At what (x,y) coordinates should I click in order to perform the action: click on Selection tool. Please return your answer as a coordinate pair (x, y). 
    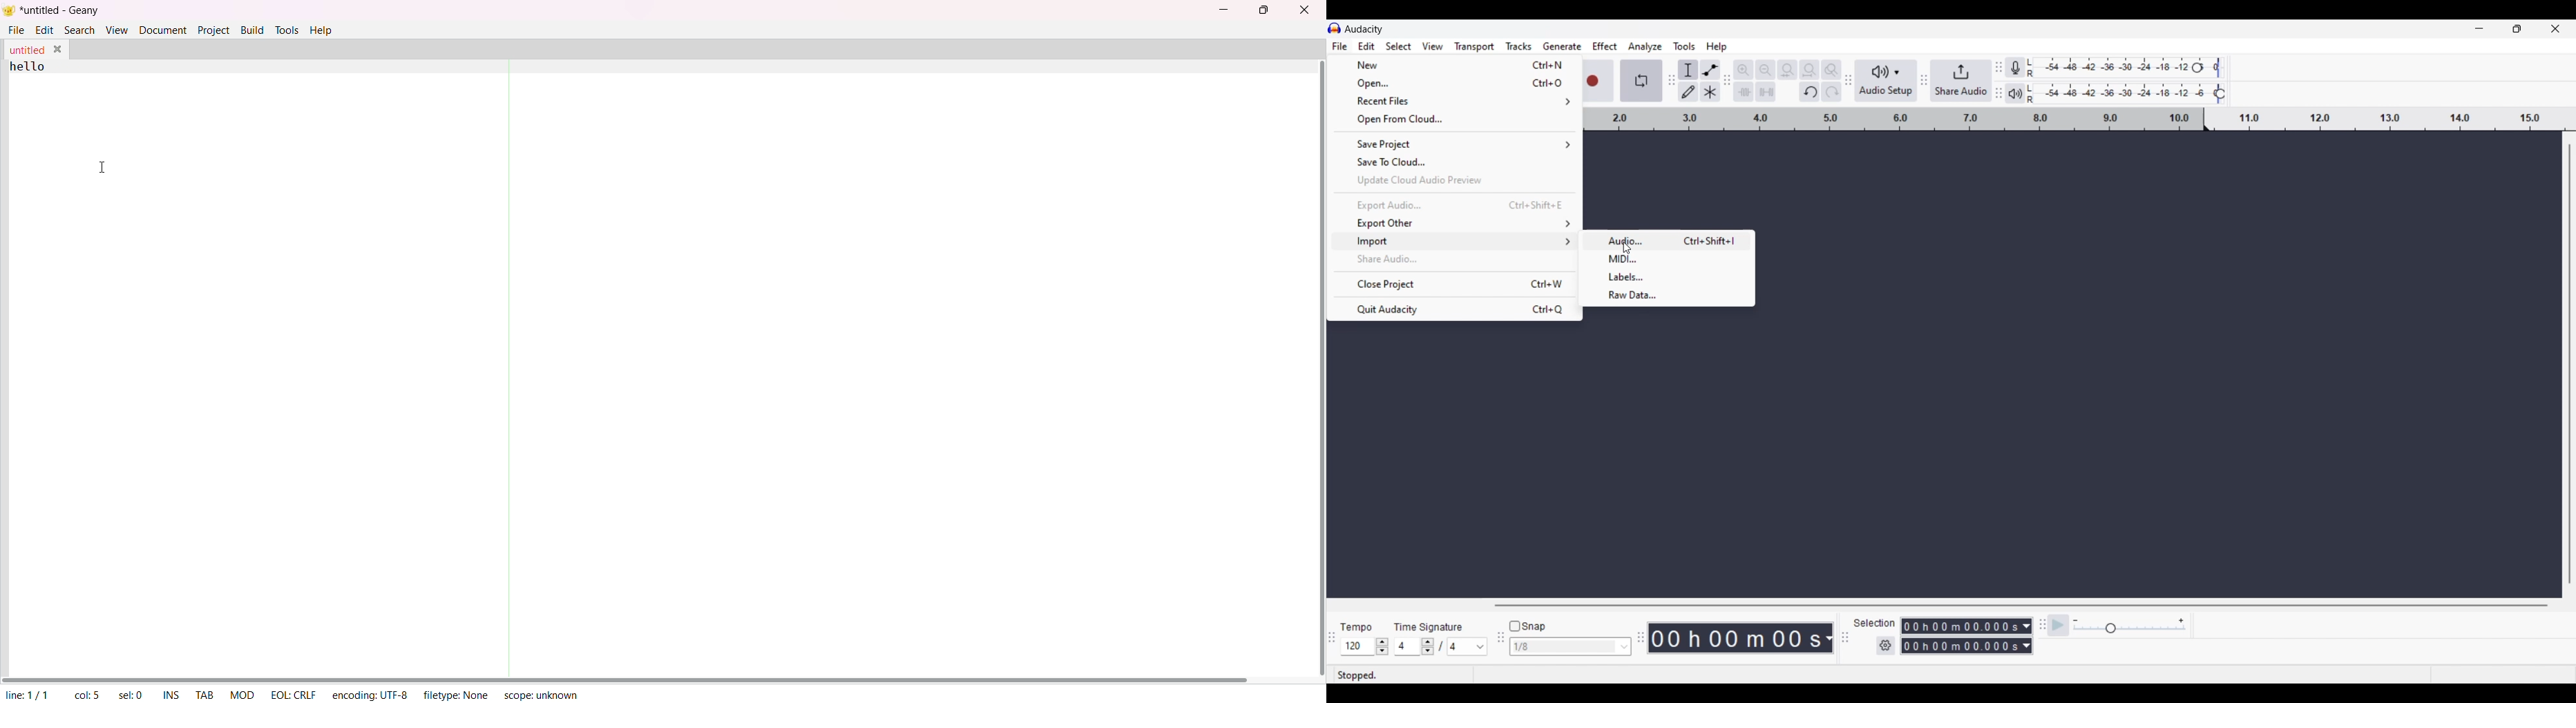
    Looking at the image, I should click on (1688, 70).